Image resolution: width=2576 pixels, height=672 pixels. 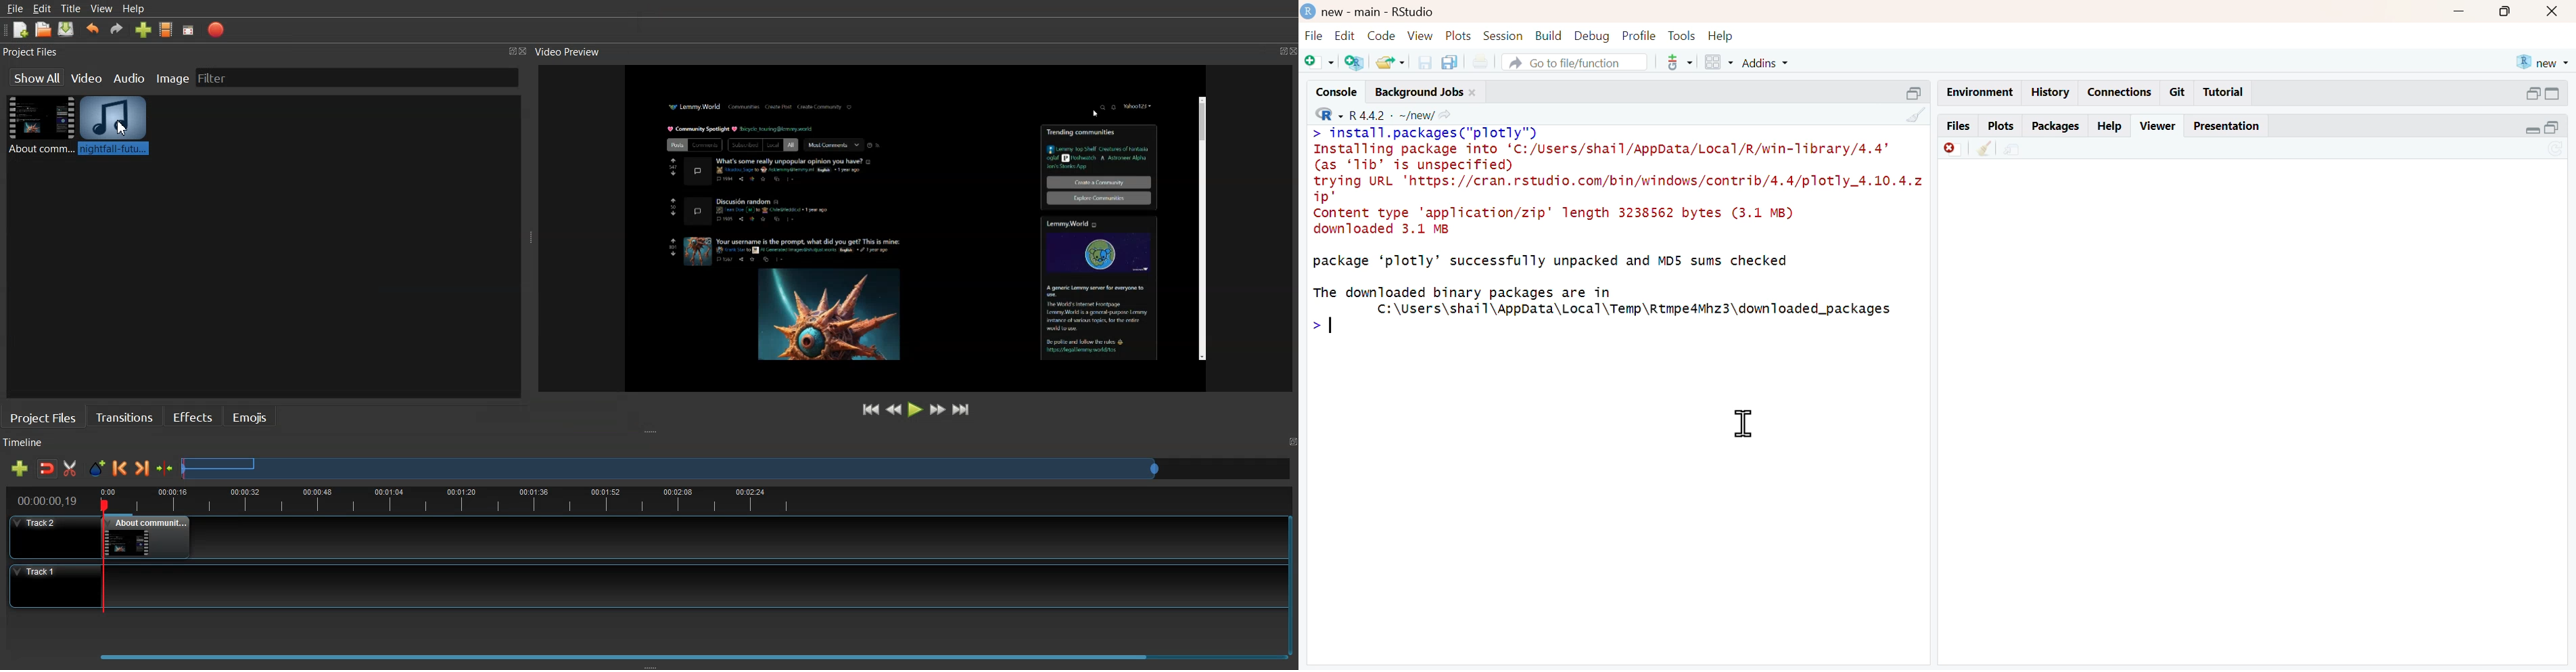 What do you see at coordinates (1452, 62) in the screenshot?
I see `save all open documents` at bounding box center [1452, 62].